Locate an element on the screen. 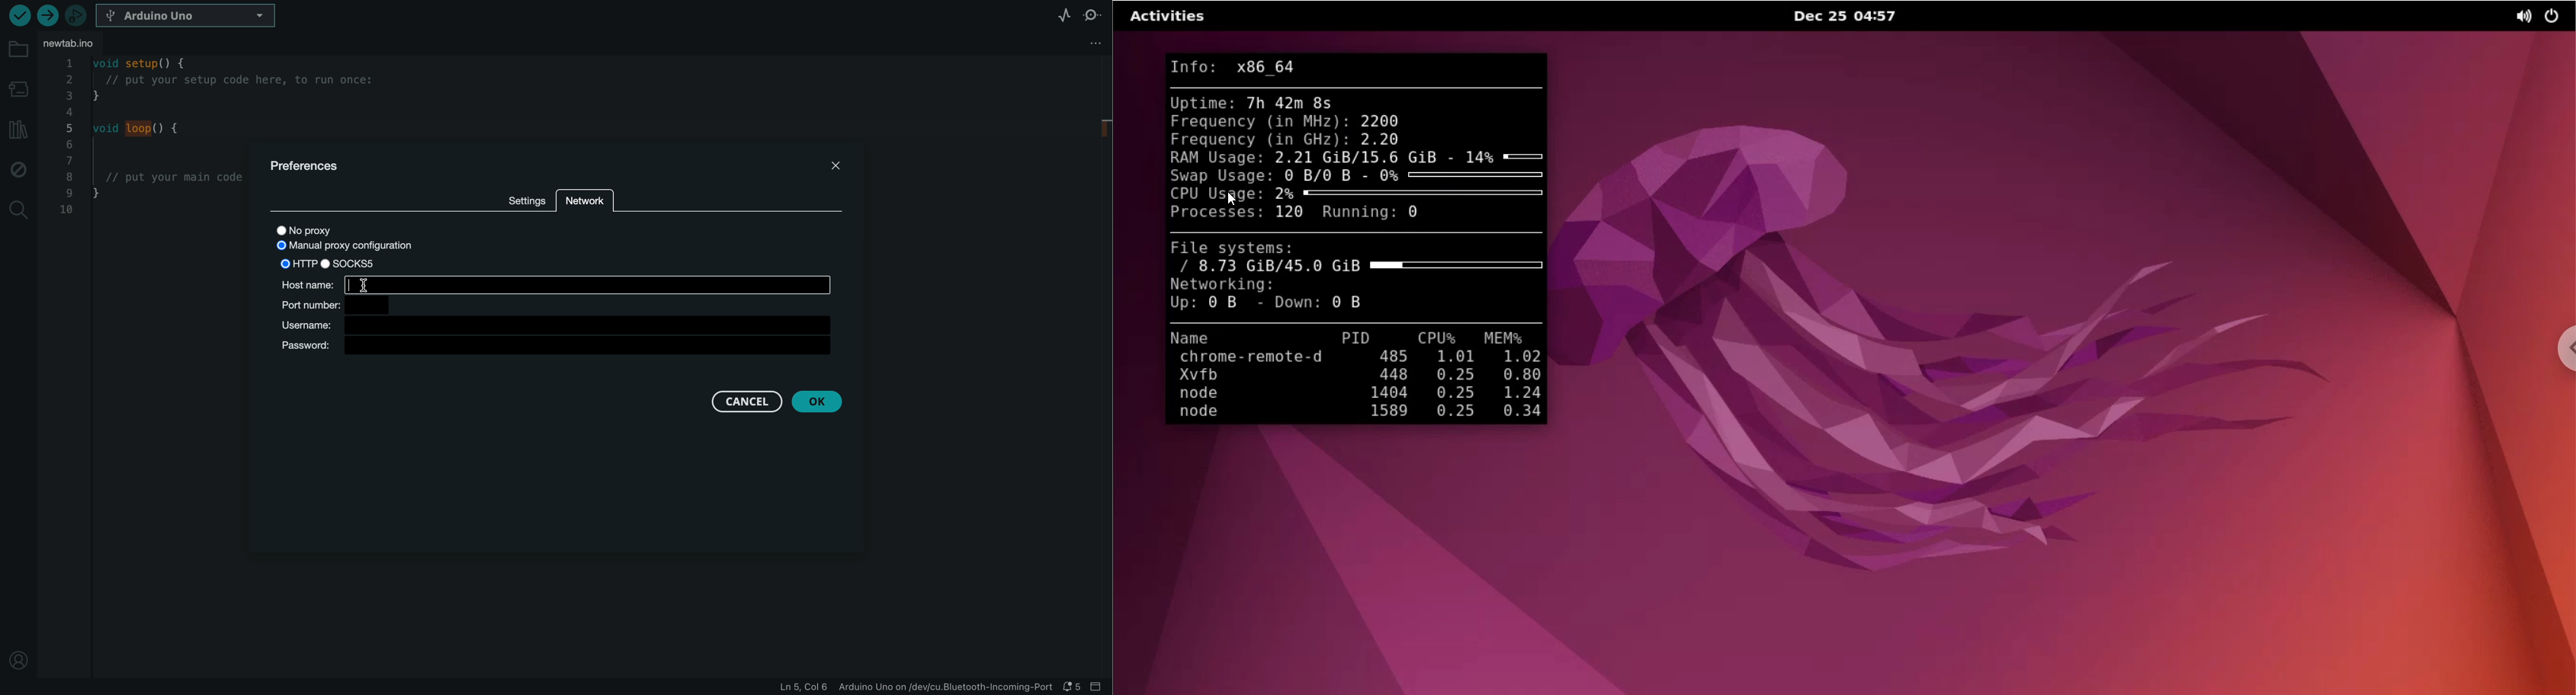 The height and width of the screenshot is (700, 2576). port number is located at coordinates (350, 304).